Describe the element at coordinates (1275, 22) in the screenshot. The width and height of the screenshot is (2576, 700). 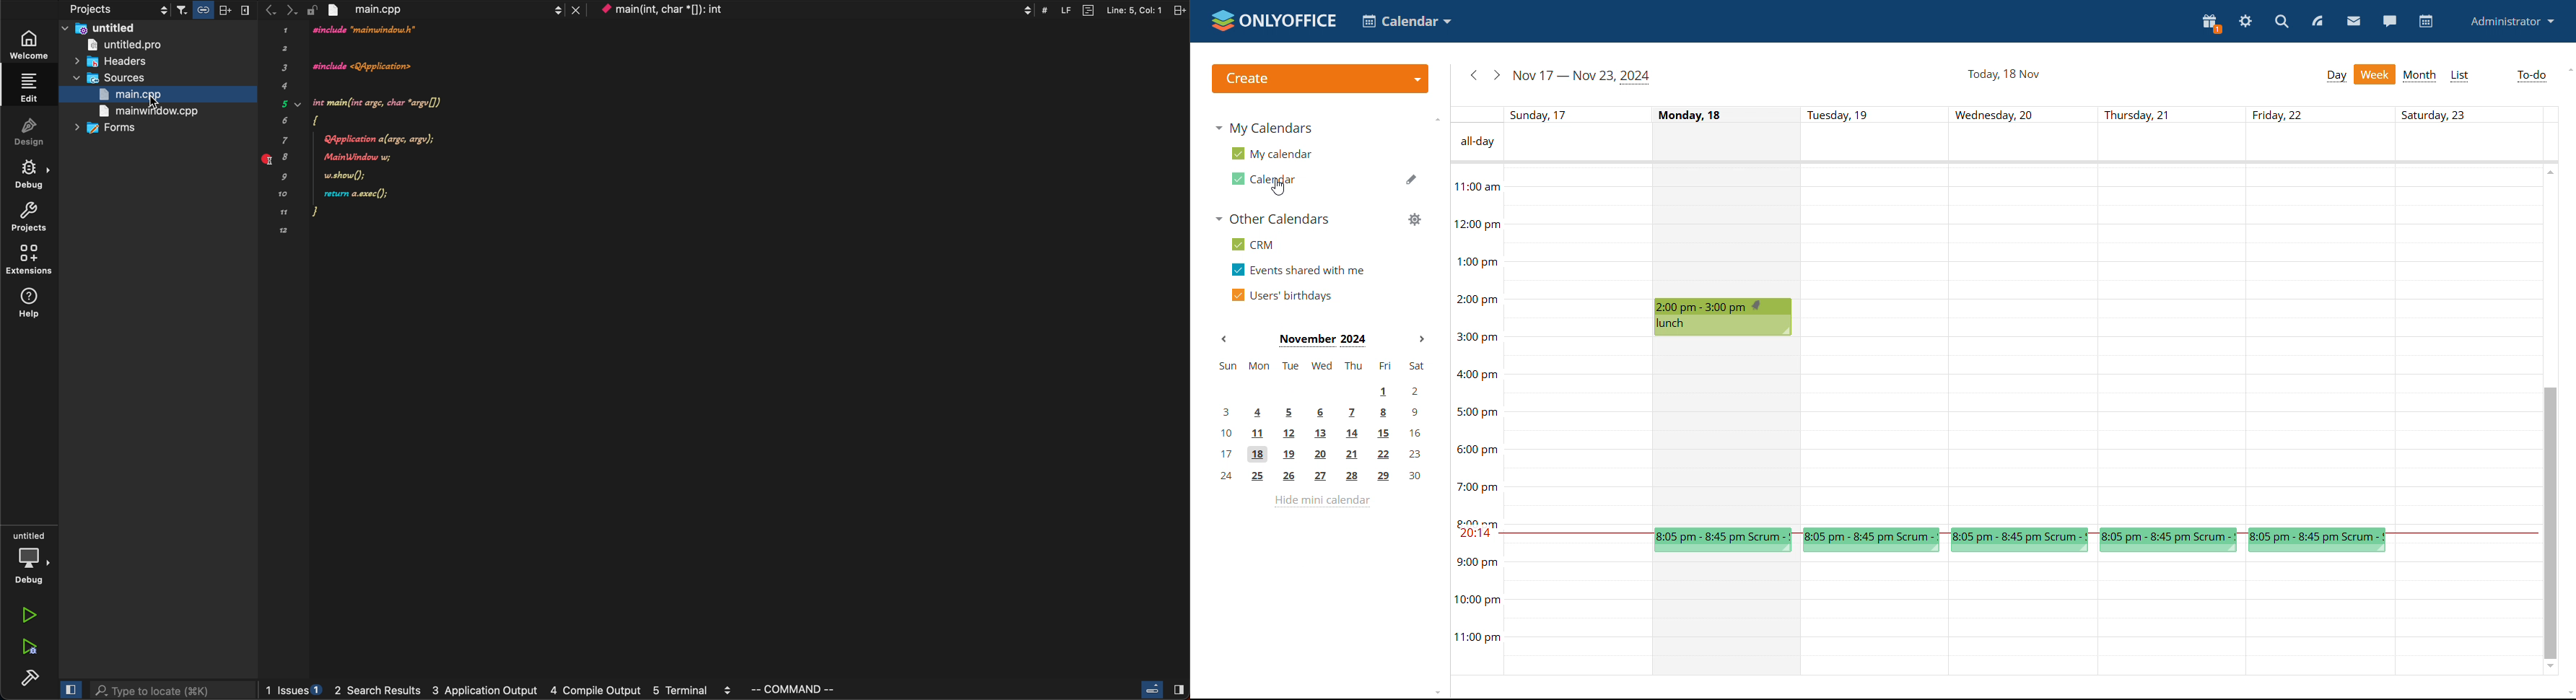
I see `logo` at that location.